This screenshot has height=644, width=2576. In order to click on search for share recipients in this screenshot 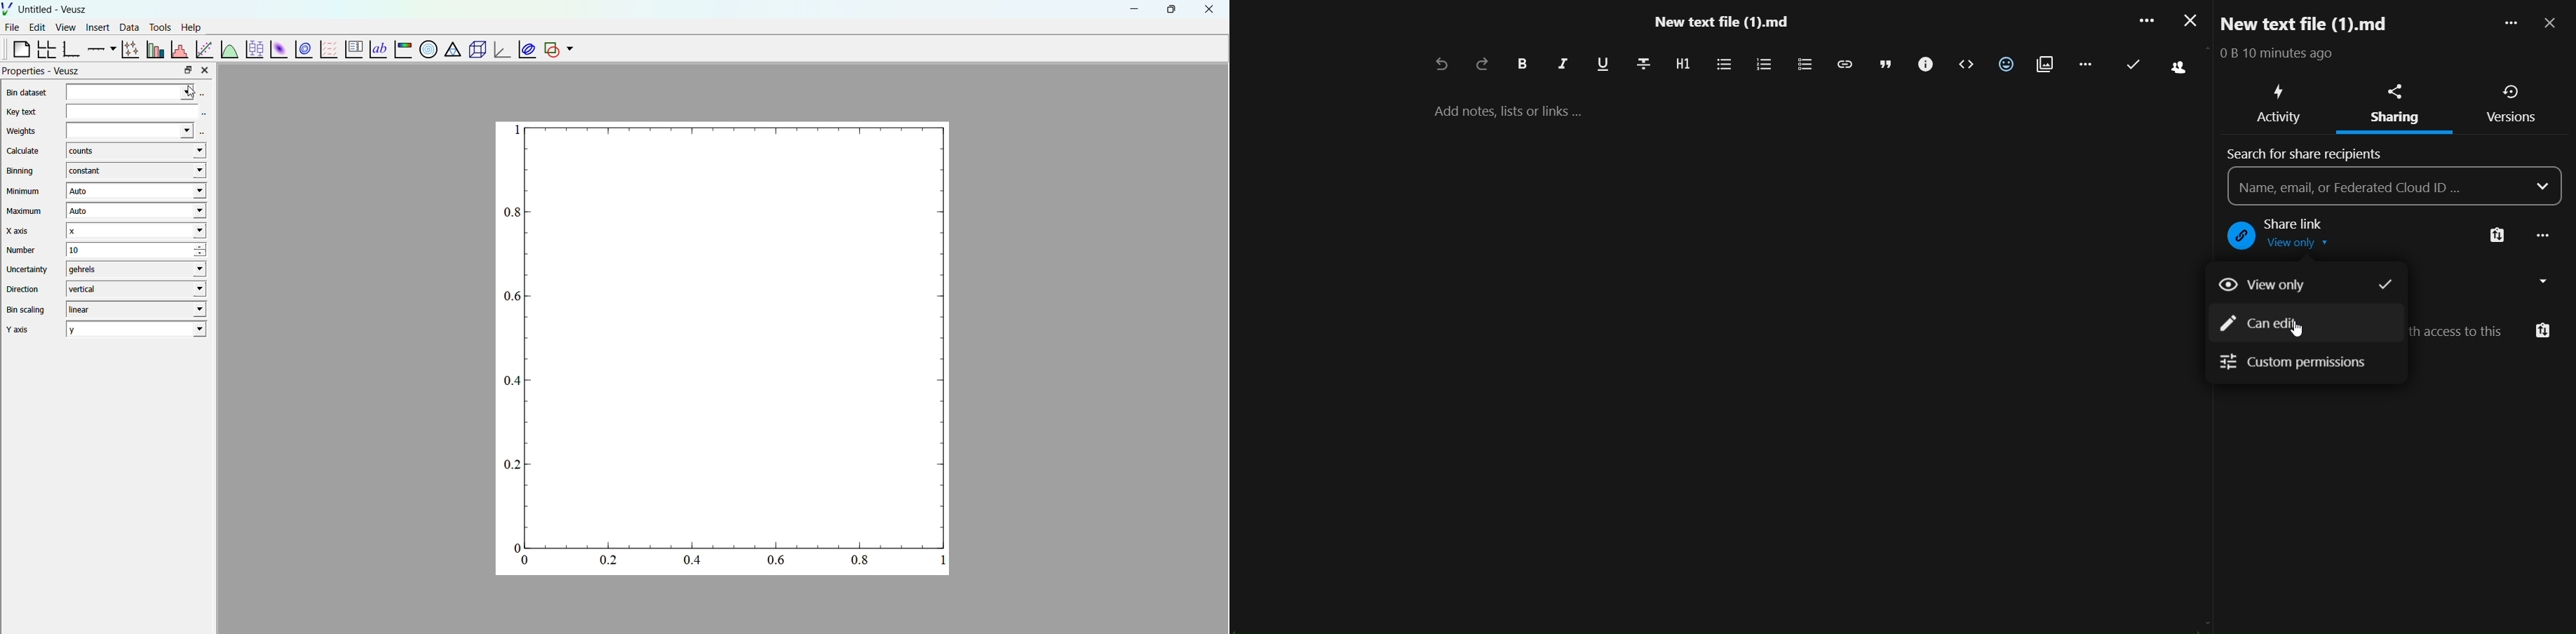, I will do `click(2311, 154)`.